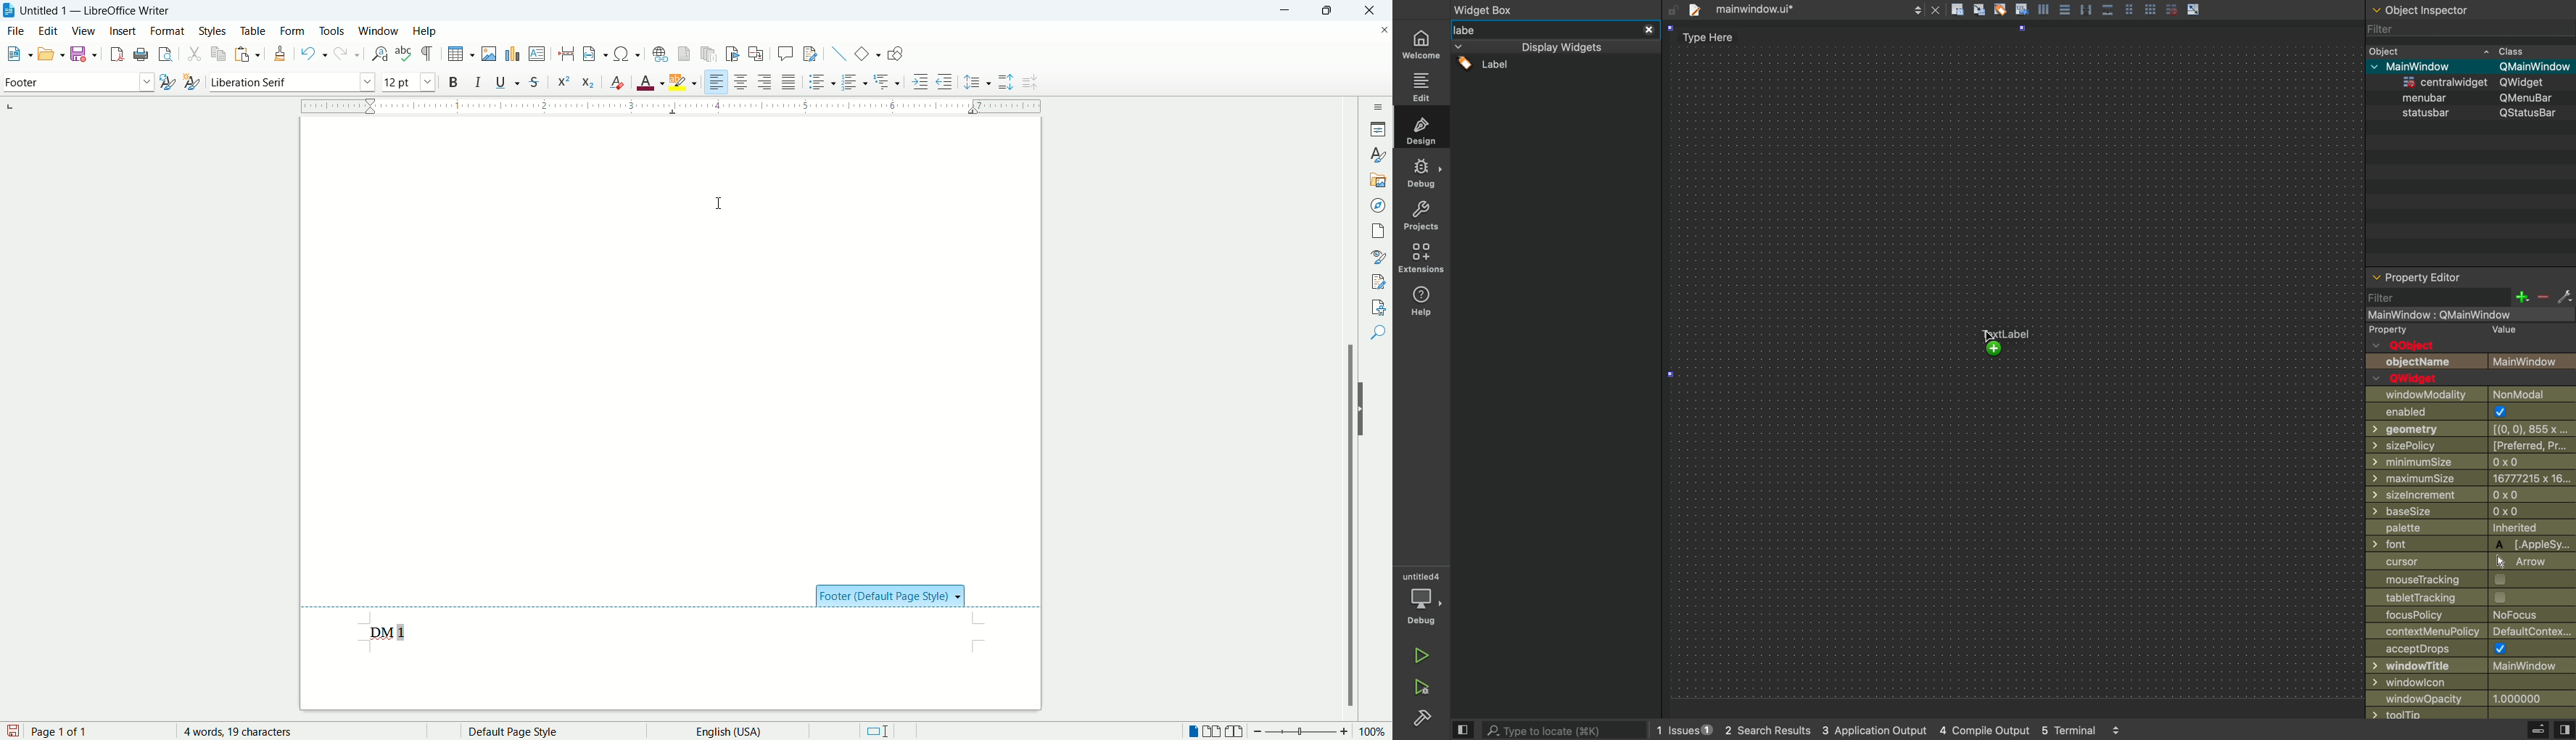 This screenshot has width=2576, height=756. What do you see at coordinates (50, 53) in the screenshot?
I see `open` at bounding box center [50, 53].